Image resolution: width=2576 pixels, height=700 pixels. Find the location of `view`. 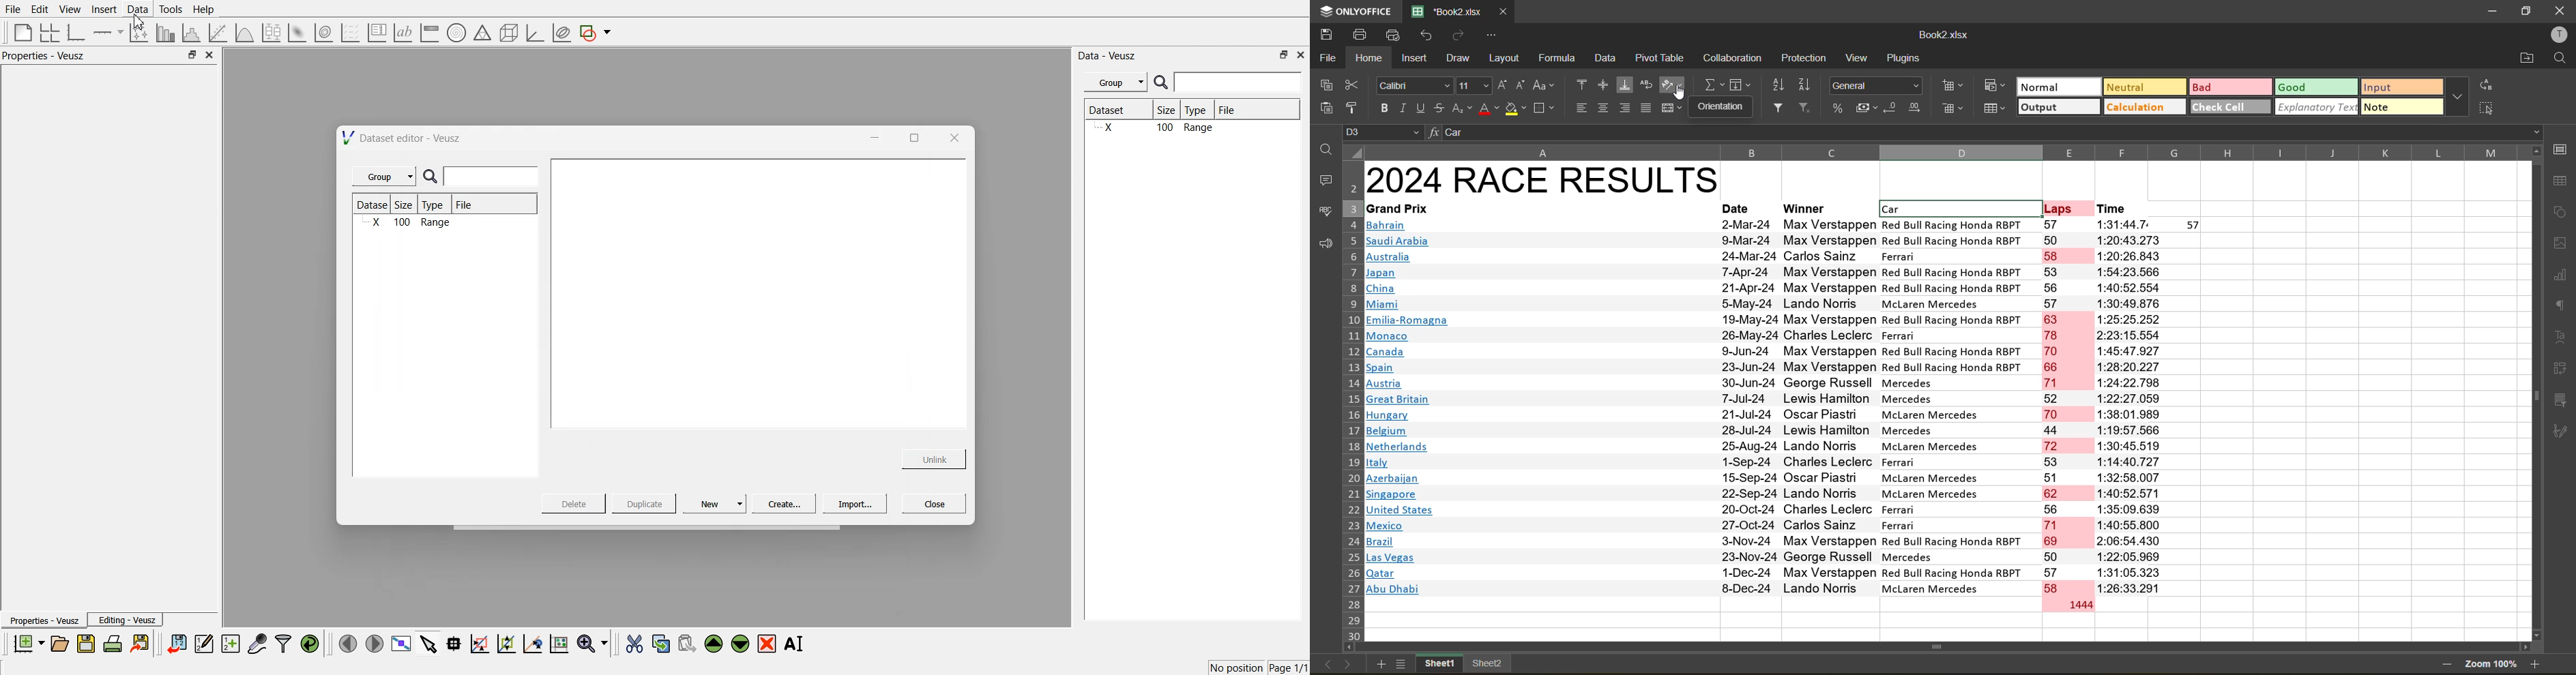

view is located at coordinates (1860, 57).